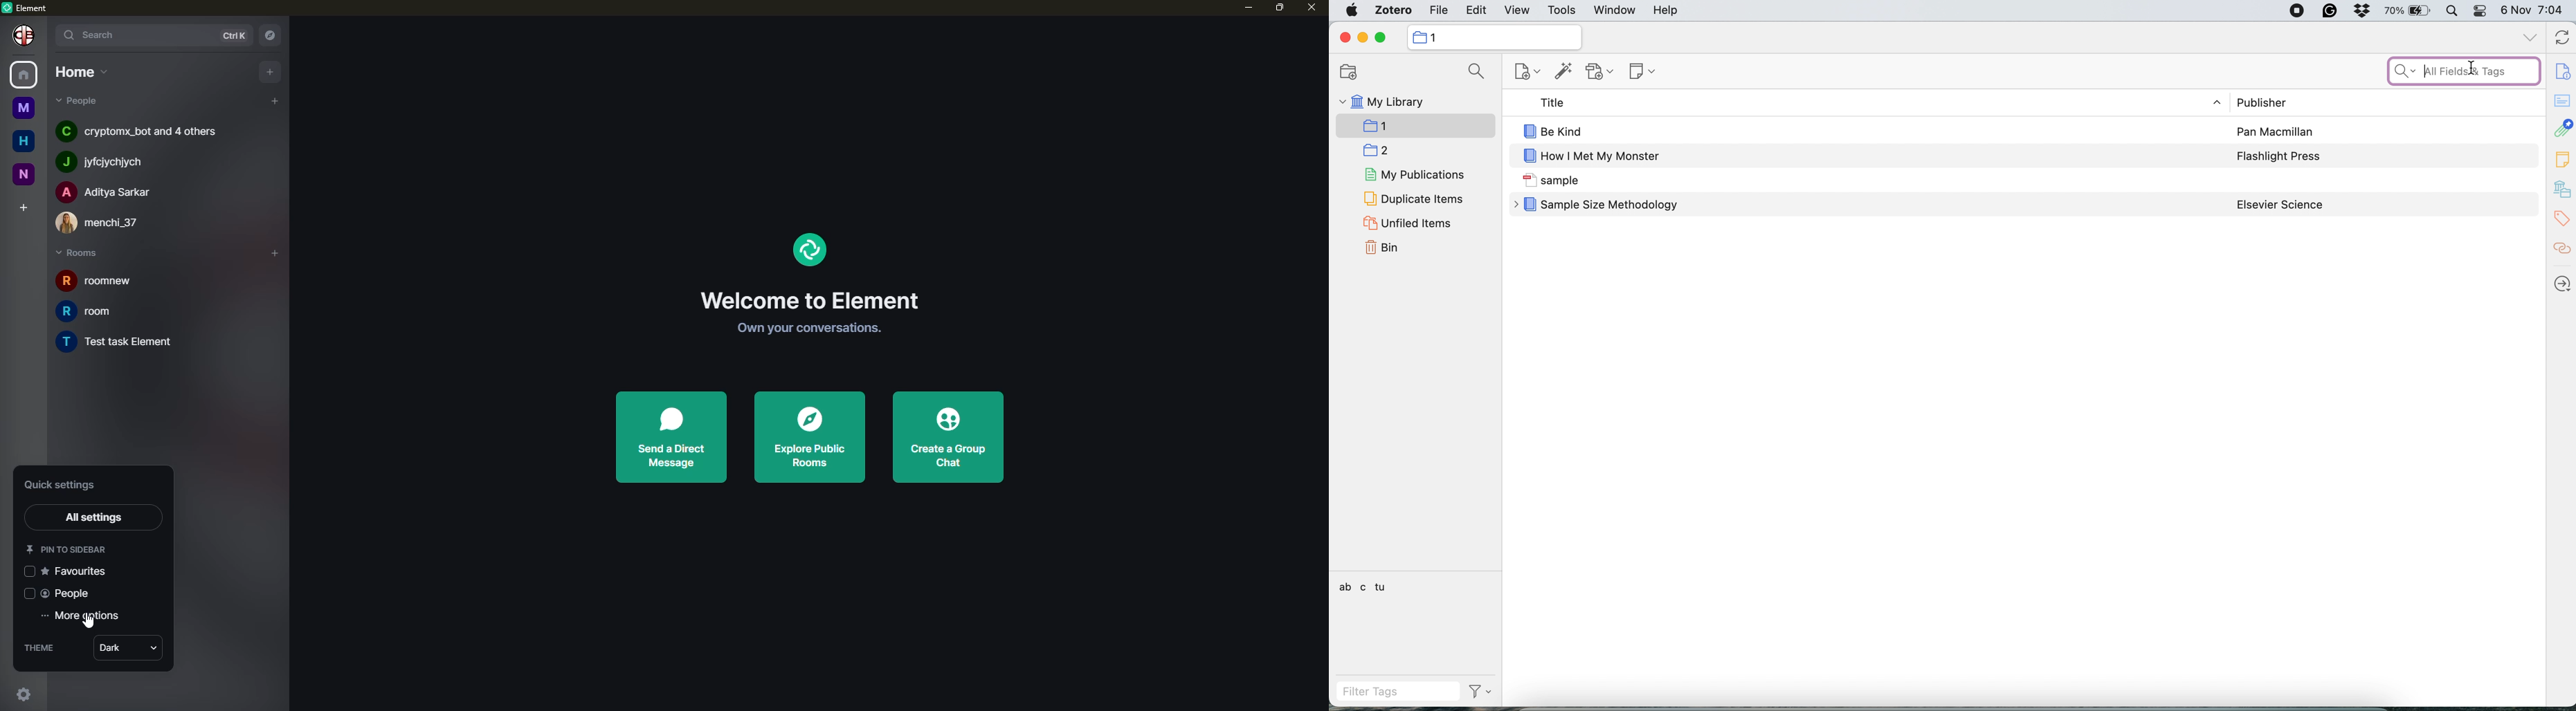 This screenshot has width=2576, height=728. Describe the element at coordinates (26, 593) in the screenshot. I see `click to enable` at that location.